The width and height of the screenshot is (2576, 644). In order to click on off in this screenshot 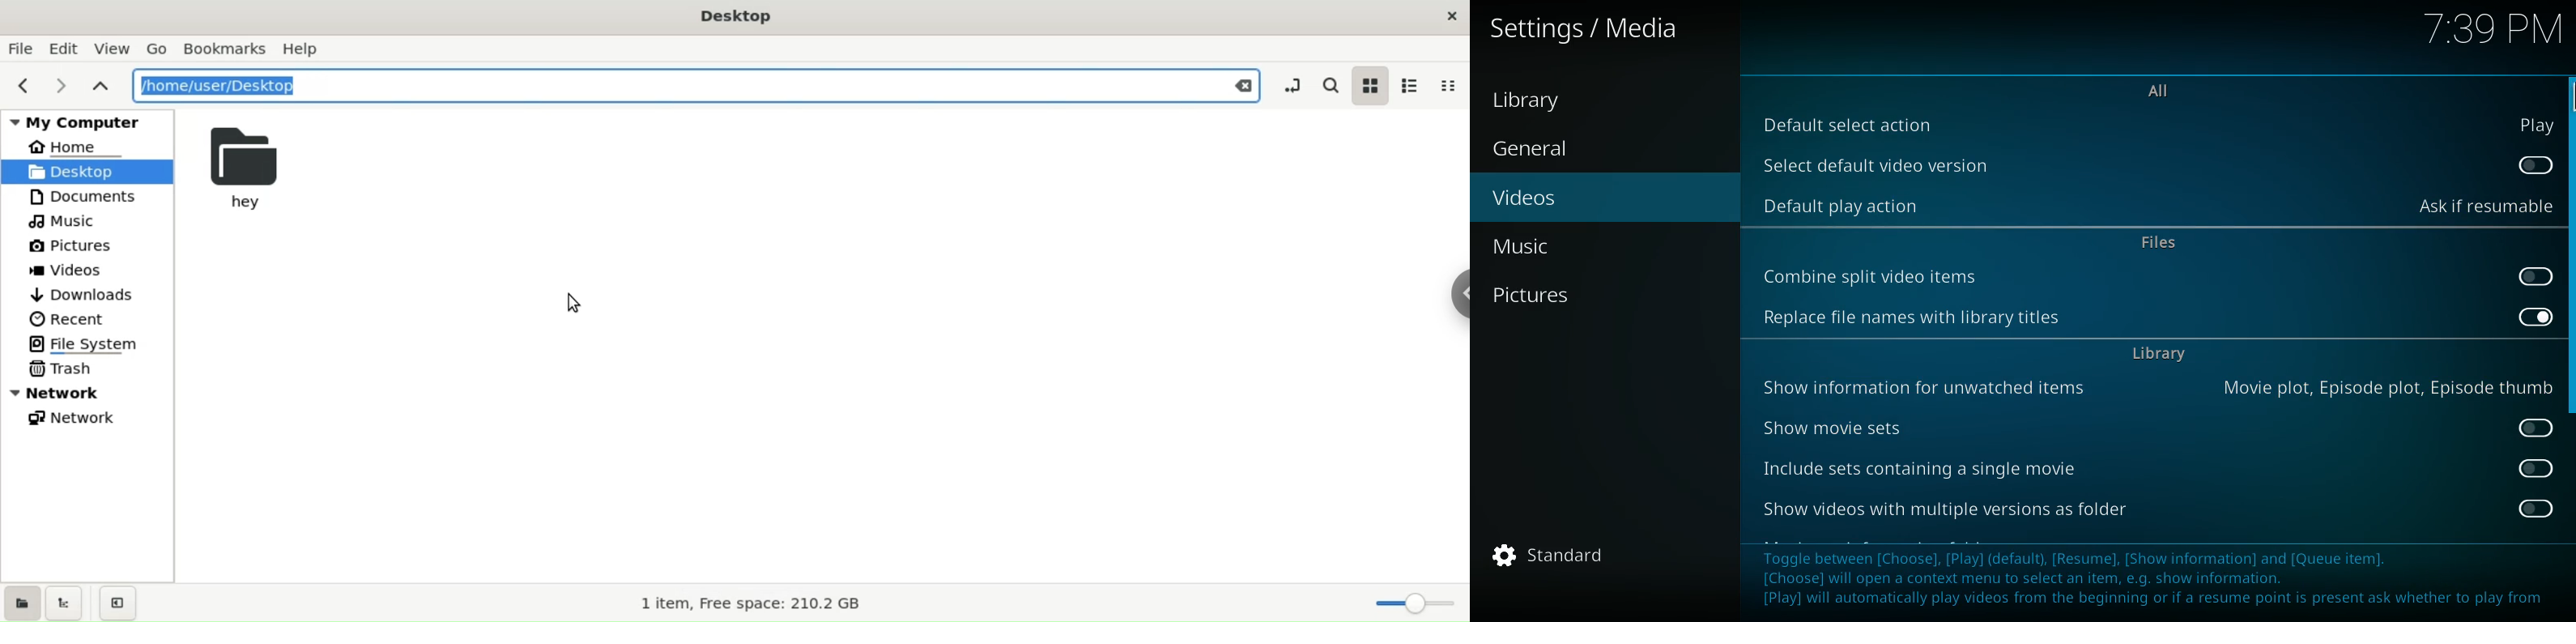, I will do `click(2540, 278)`.